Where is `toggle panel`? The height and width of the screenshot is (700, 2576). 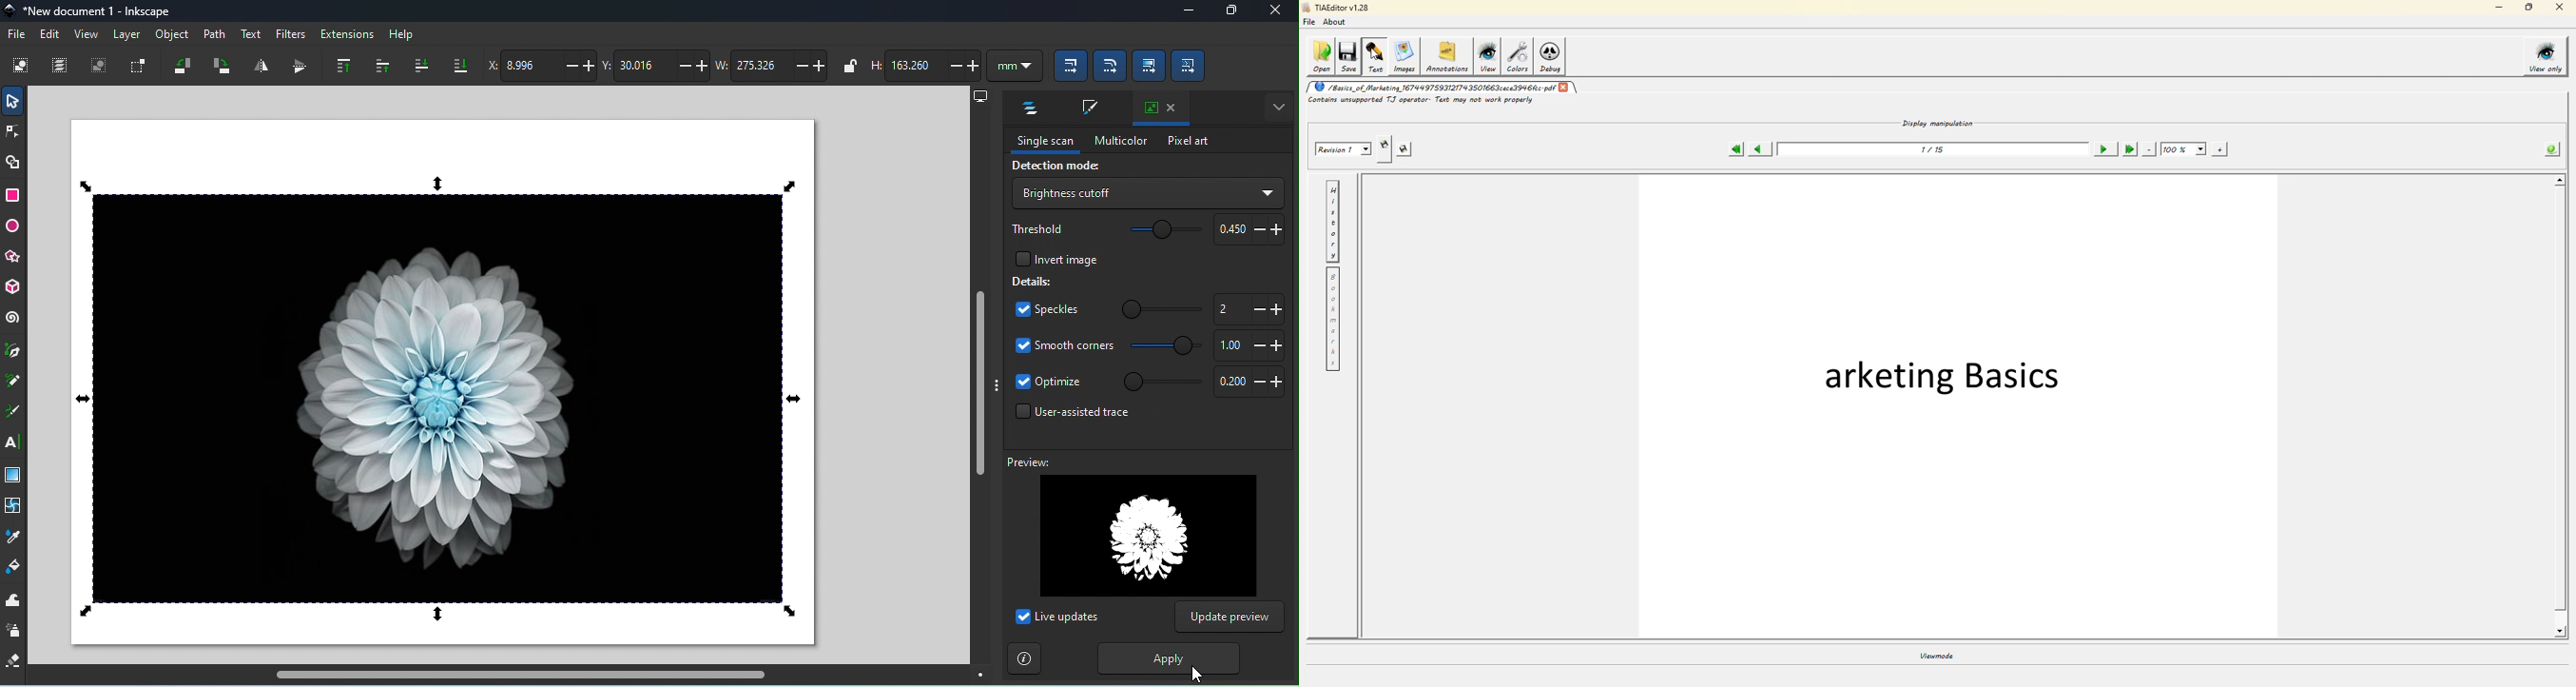 toggle panel is located at coordinates (997, 384).